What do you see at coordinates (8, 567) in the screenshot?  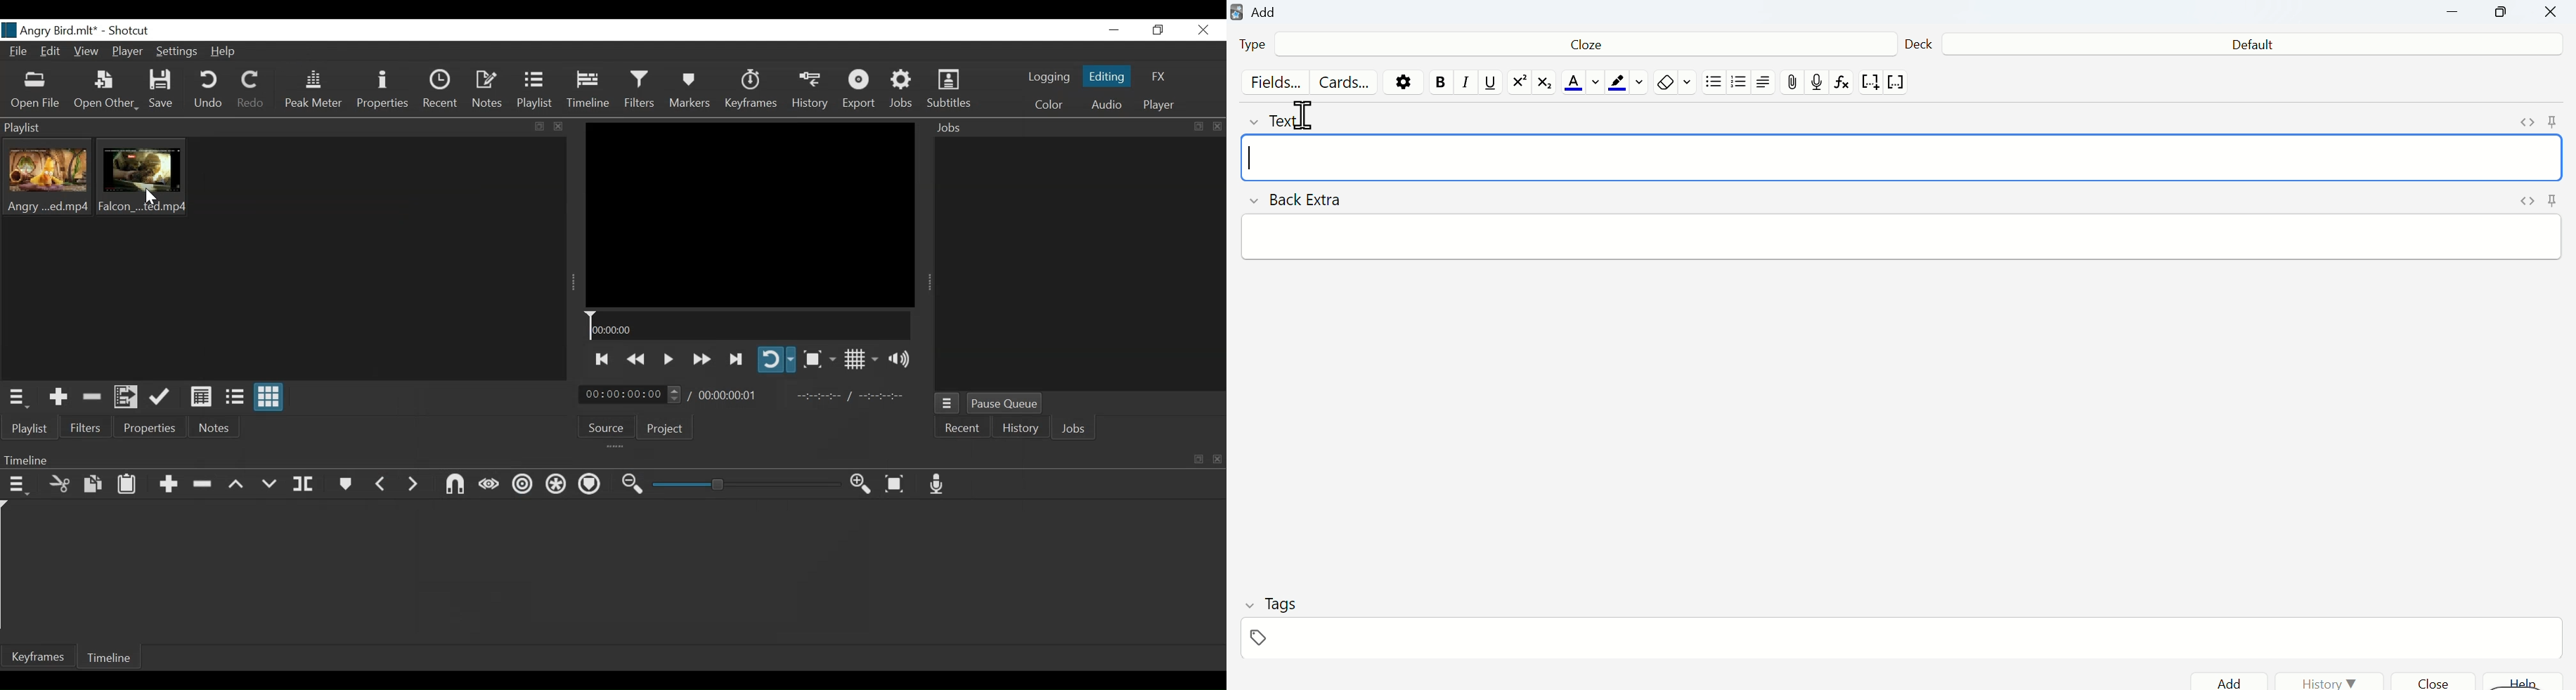 I see `Timeline cursor` at bounding box center [8, 567].